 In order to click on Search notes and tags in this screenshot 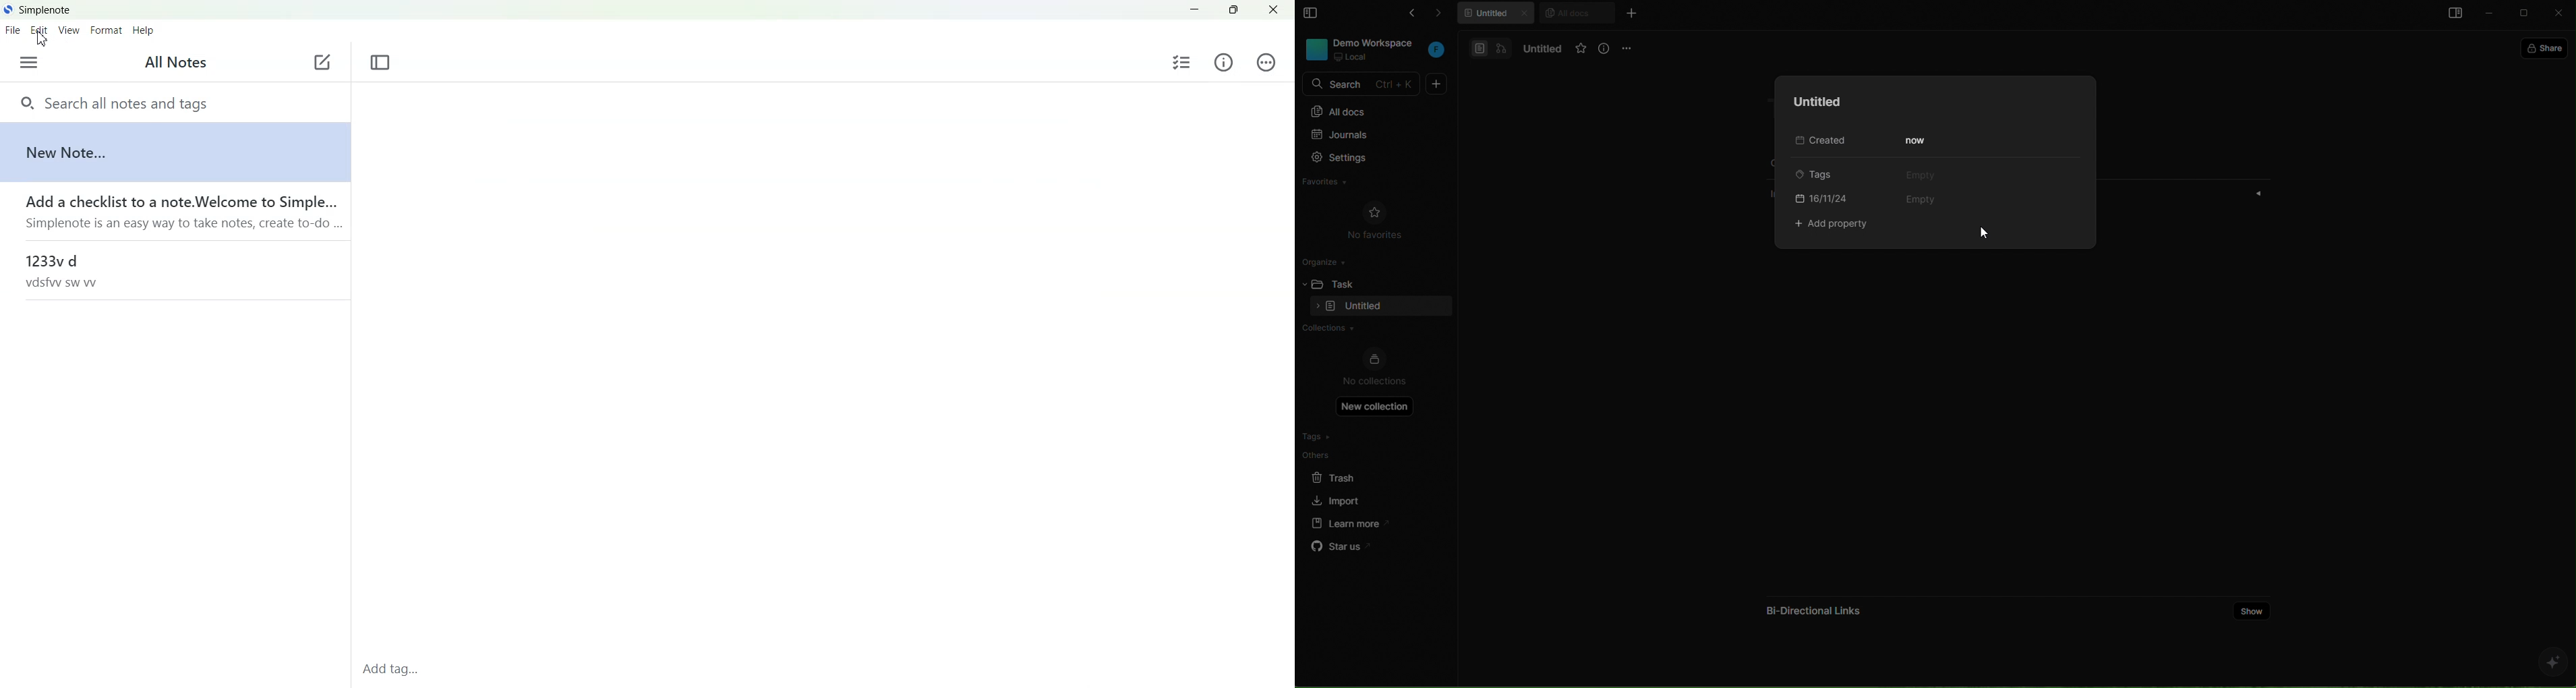, I will do `click(174, 102)`.